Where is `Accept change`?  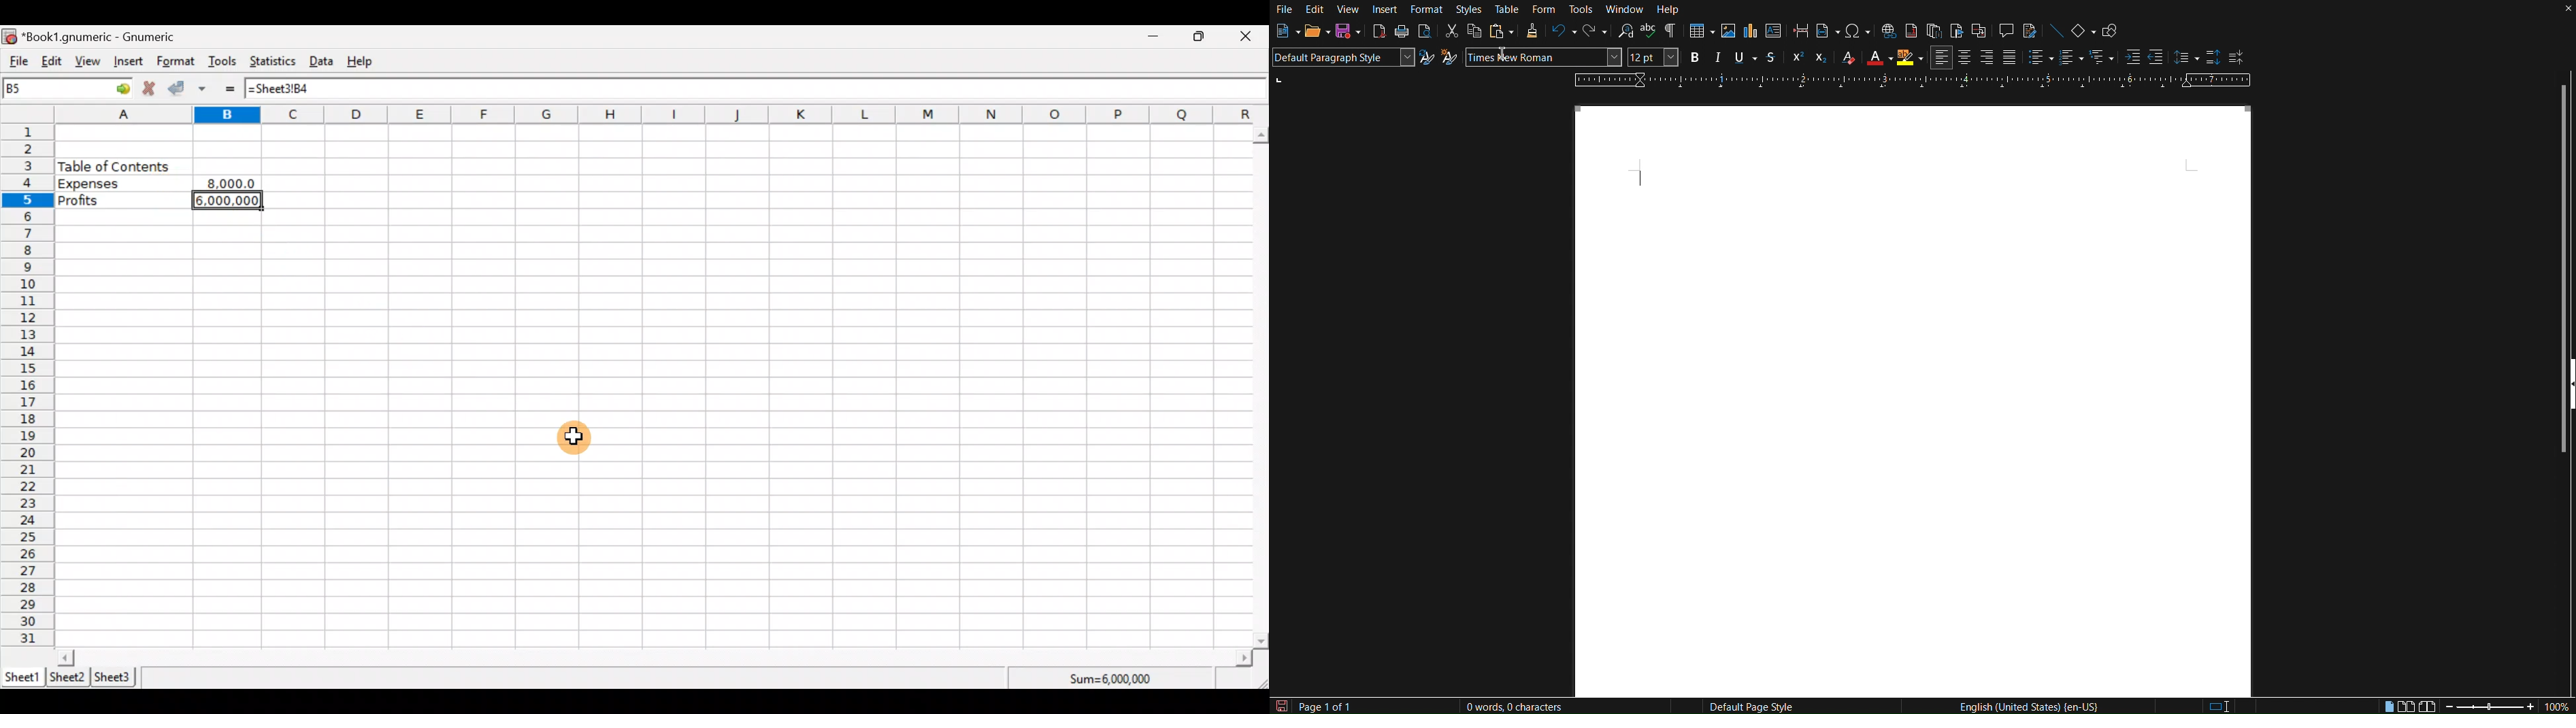
Accept change is located at coordinates (180, 89).